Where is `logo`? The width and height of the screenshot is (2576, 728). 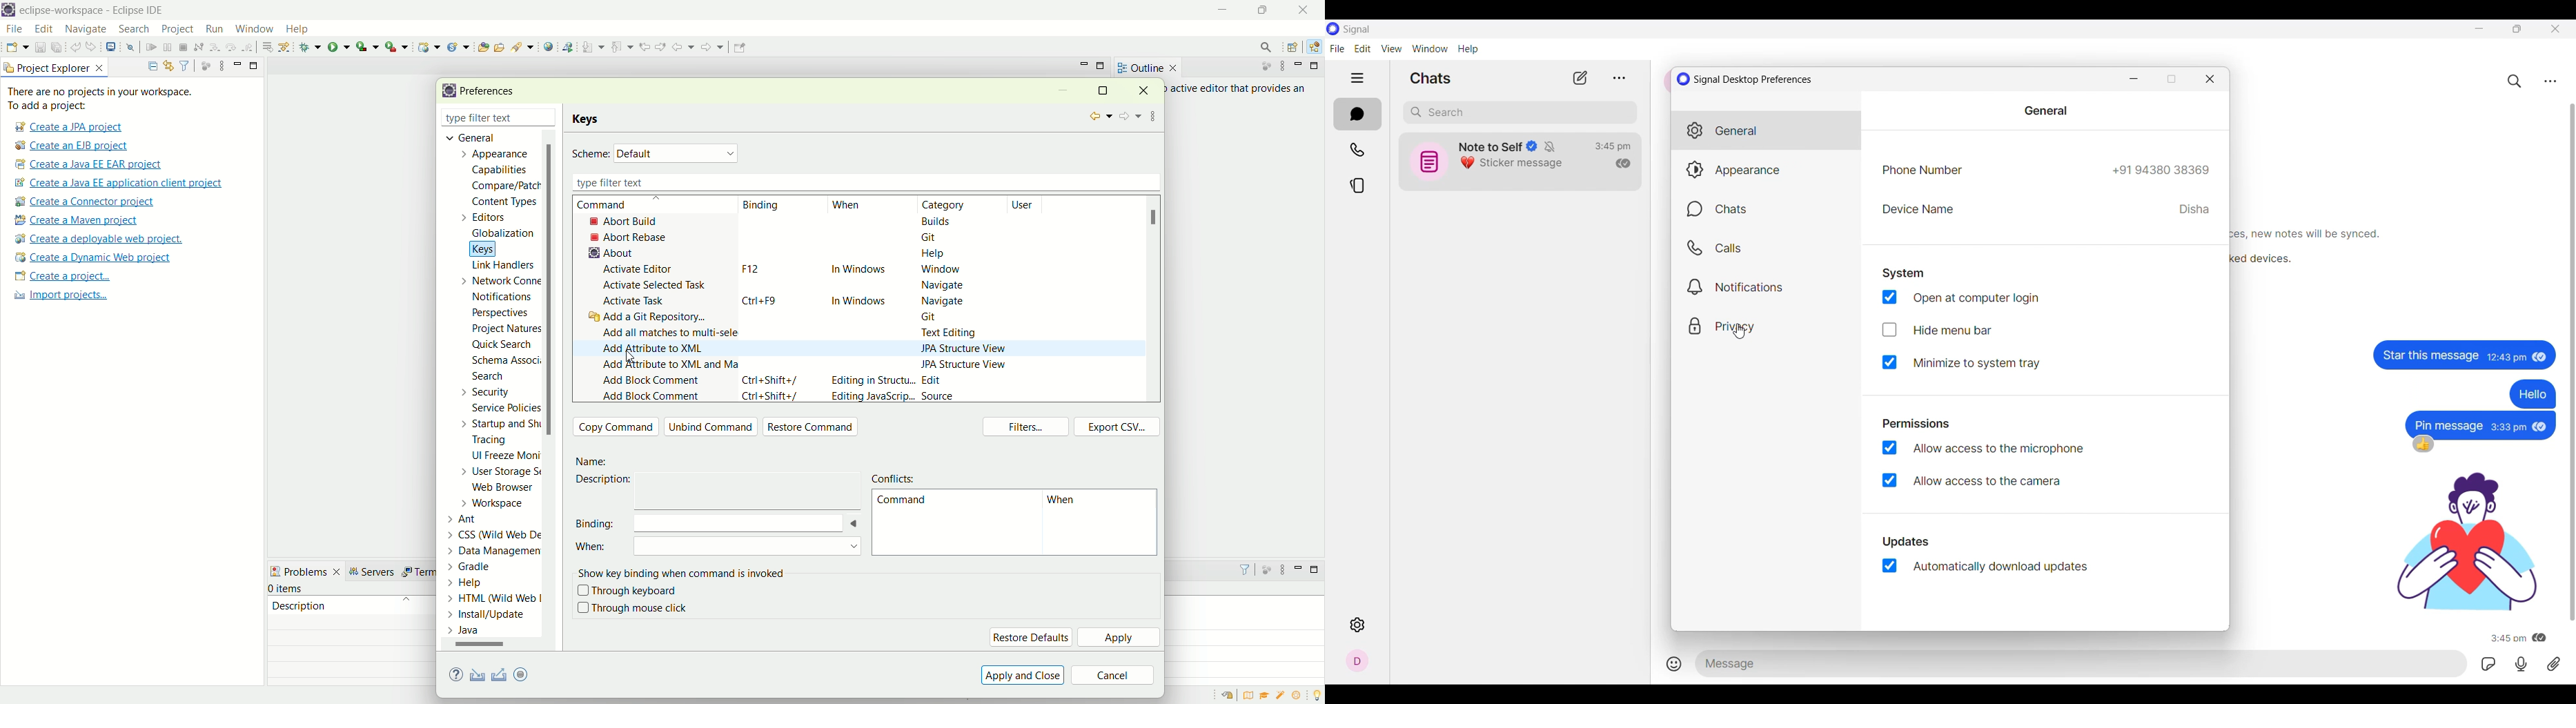
logo is located at coordinates (8, 11).